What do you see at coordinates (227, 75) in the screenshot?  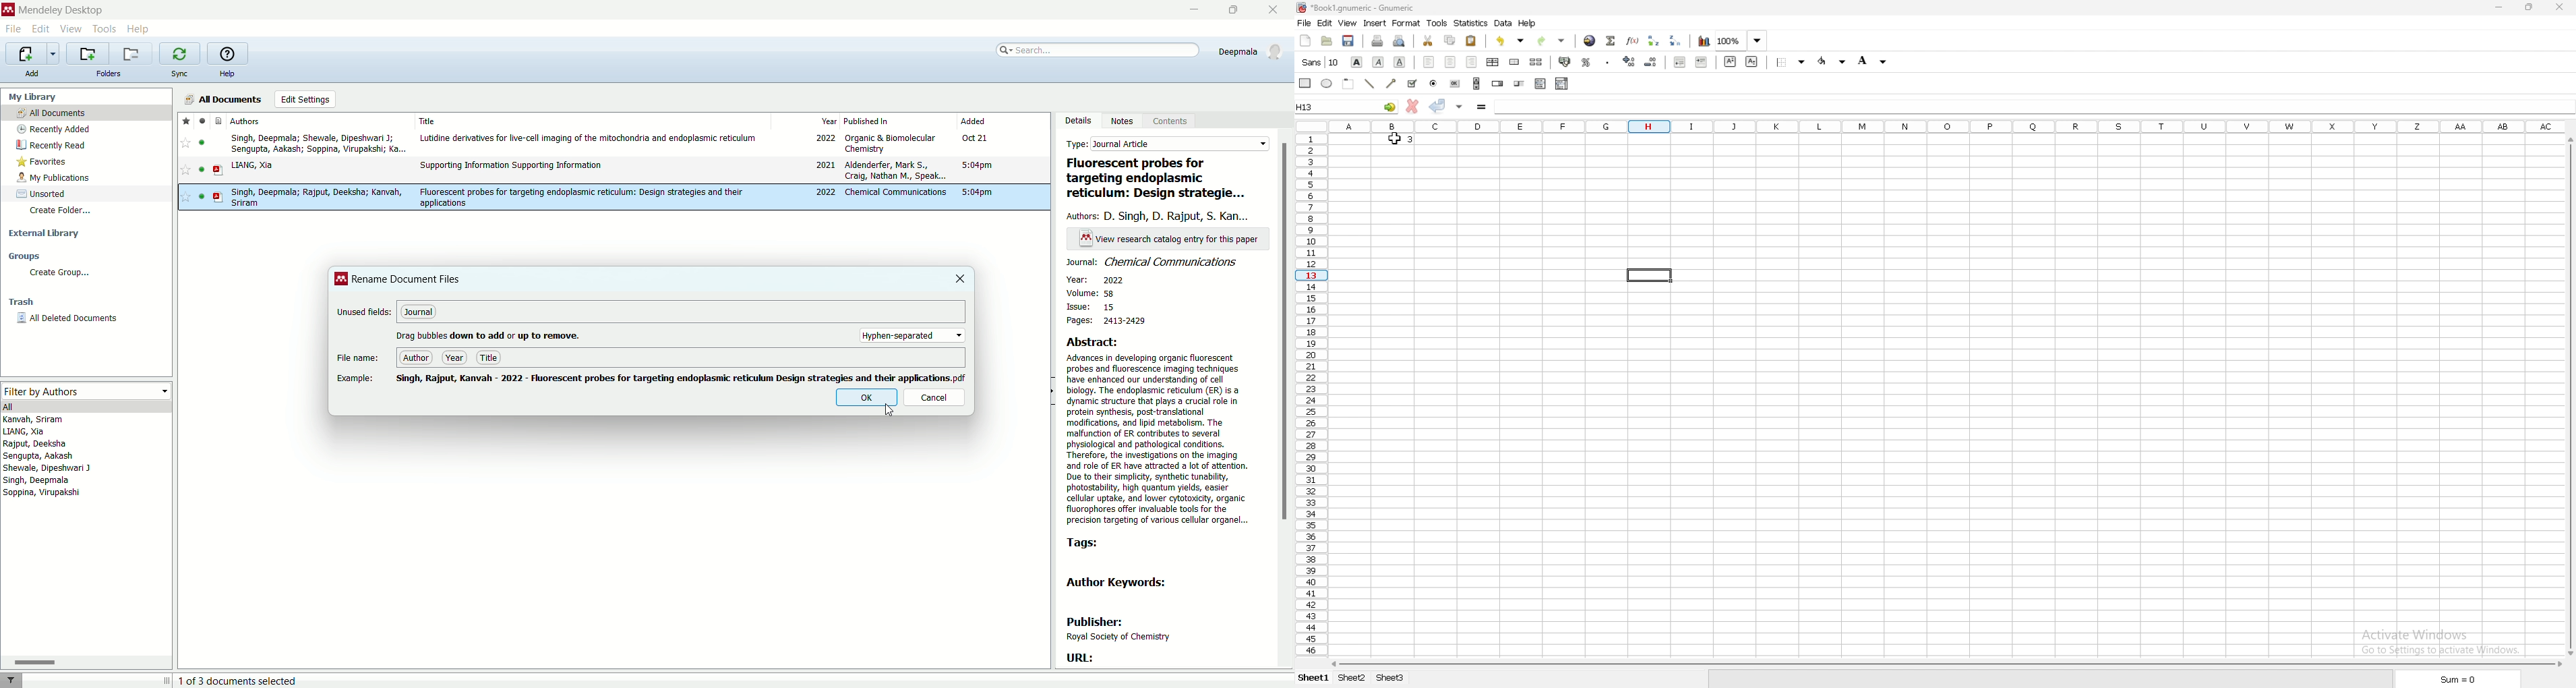 I see `help` at bounding box center [227, 75].